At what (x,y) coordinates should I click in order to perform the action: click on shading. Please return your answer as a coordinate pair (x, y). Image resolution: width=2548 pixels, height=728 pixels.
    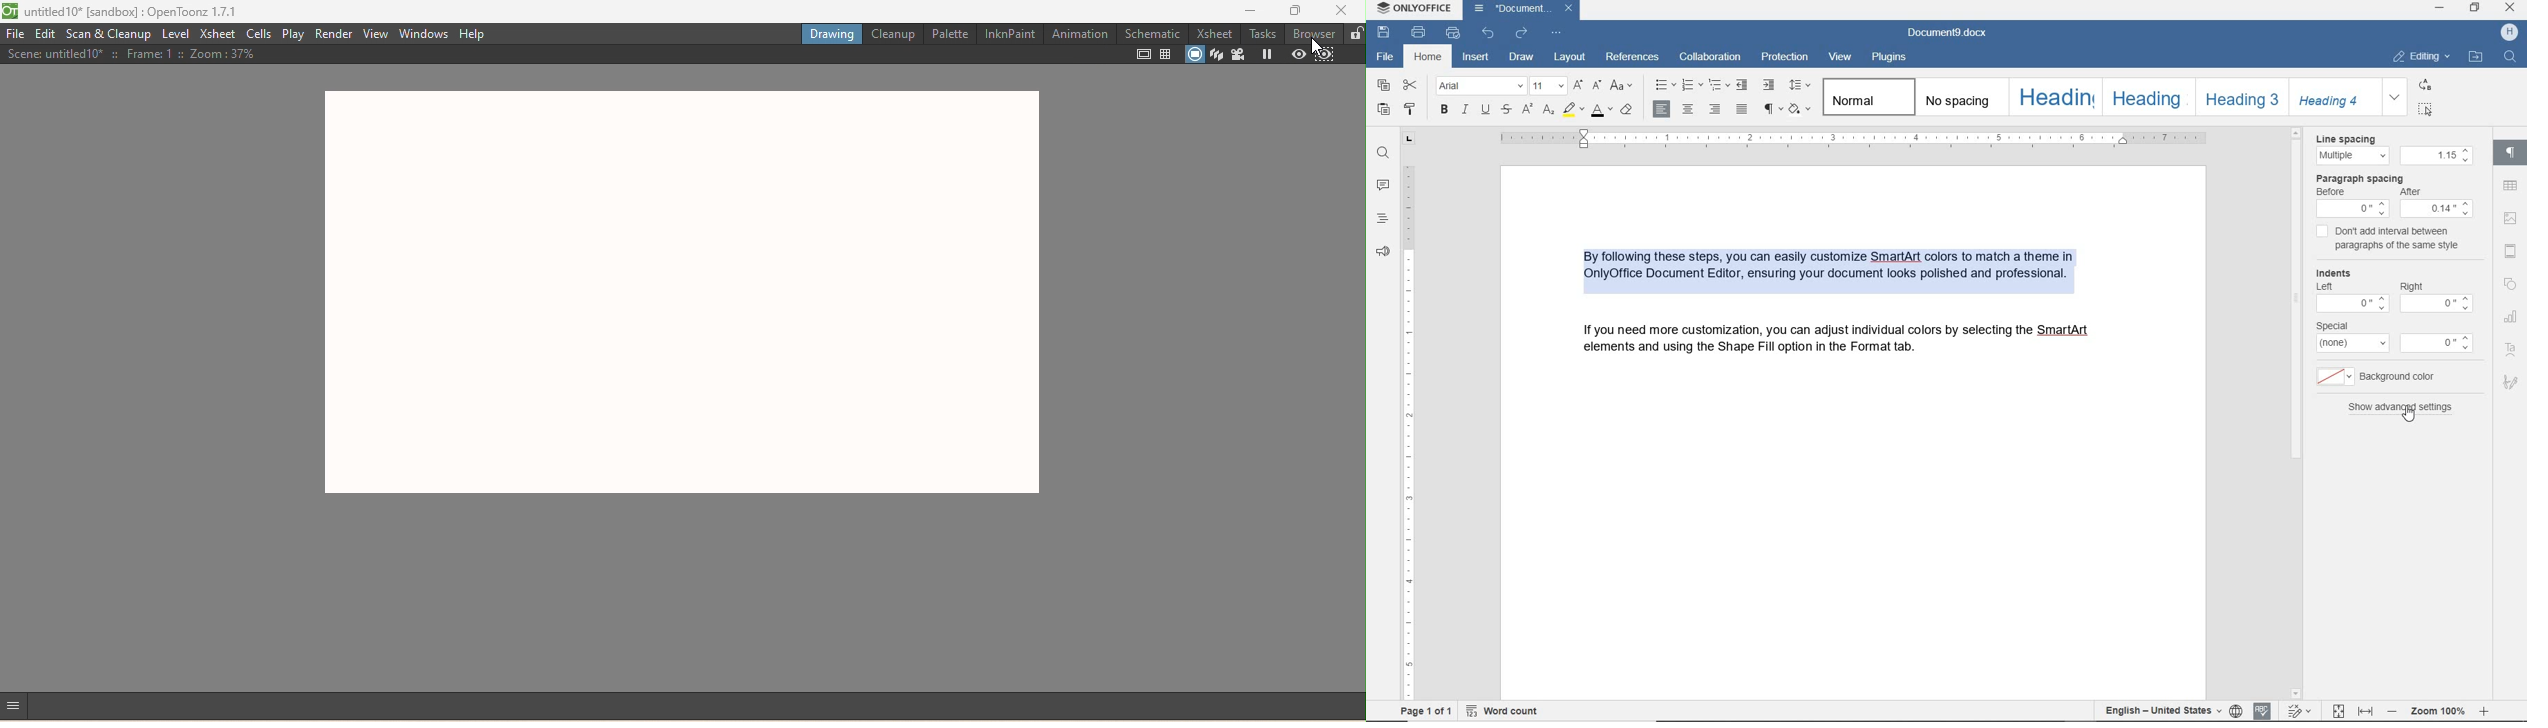
    Looking at the image, I should click on (1800, 109).